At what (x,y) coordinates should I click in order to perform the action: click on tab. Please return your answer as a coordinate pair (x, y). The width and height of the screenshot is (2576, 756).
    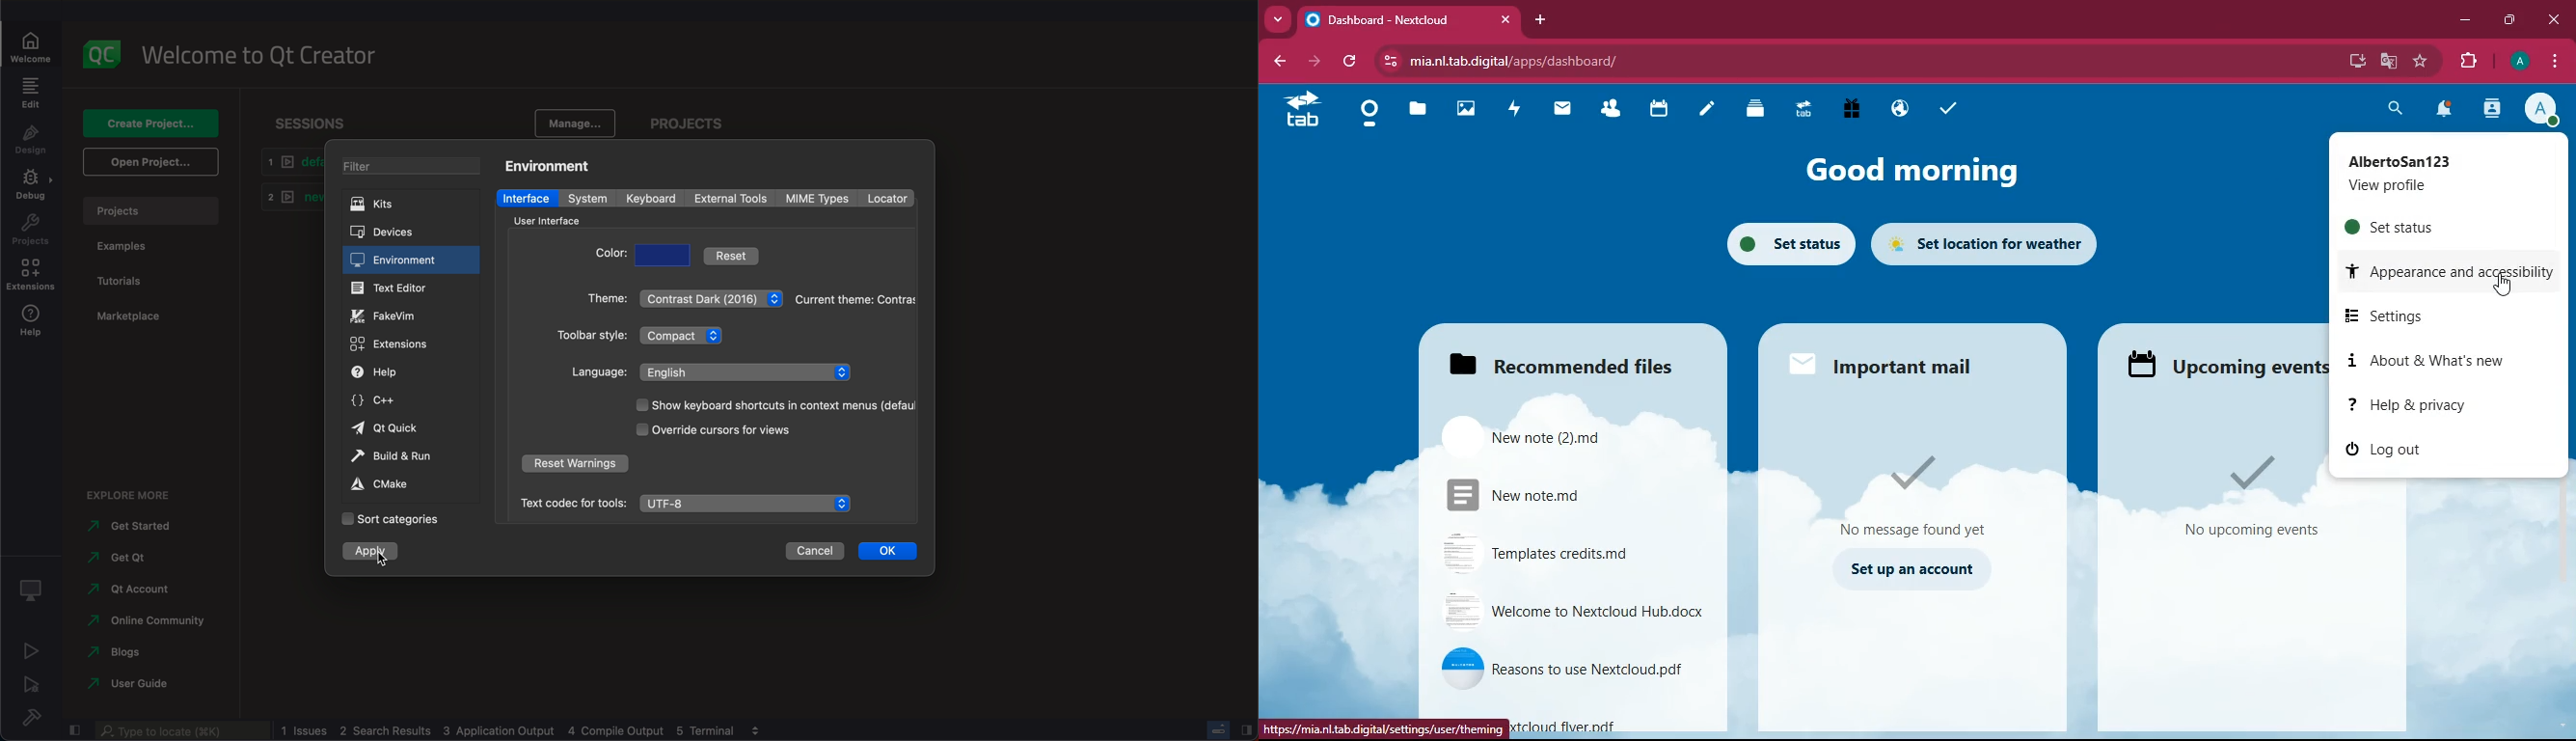
    Looking at the image, I should click on (1399, 19).